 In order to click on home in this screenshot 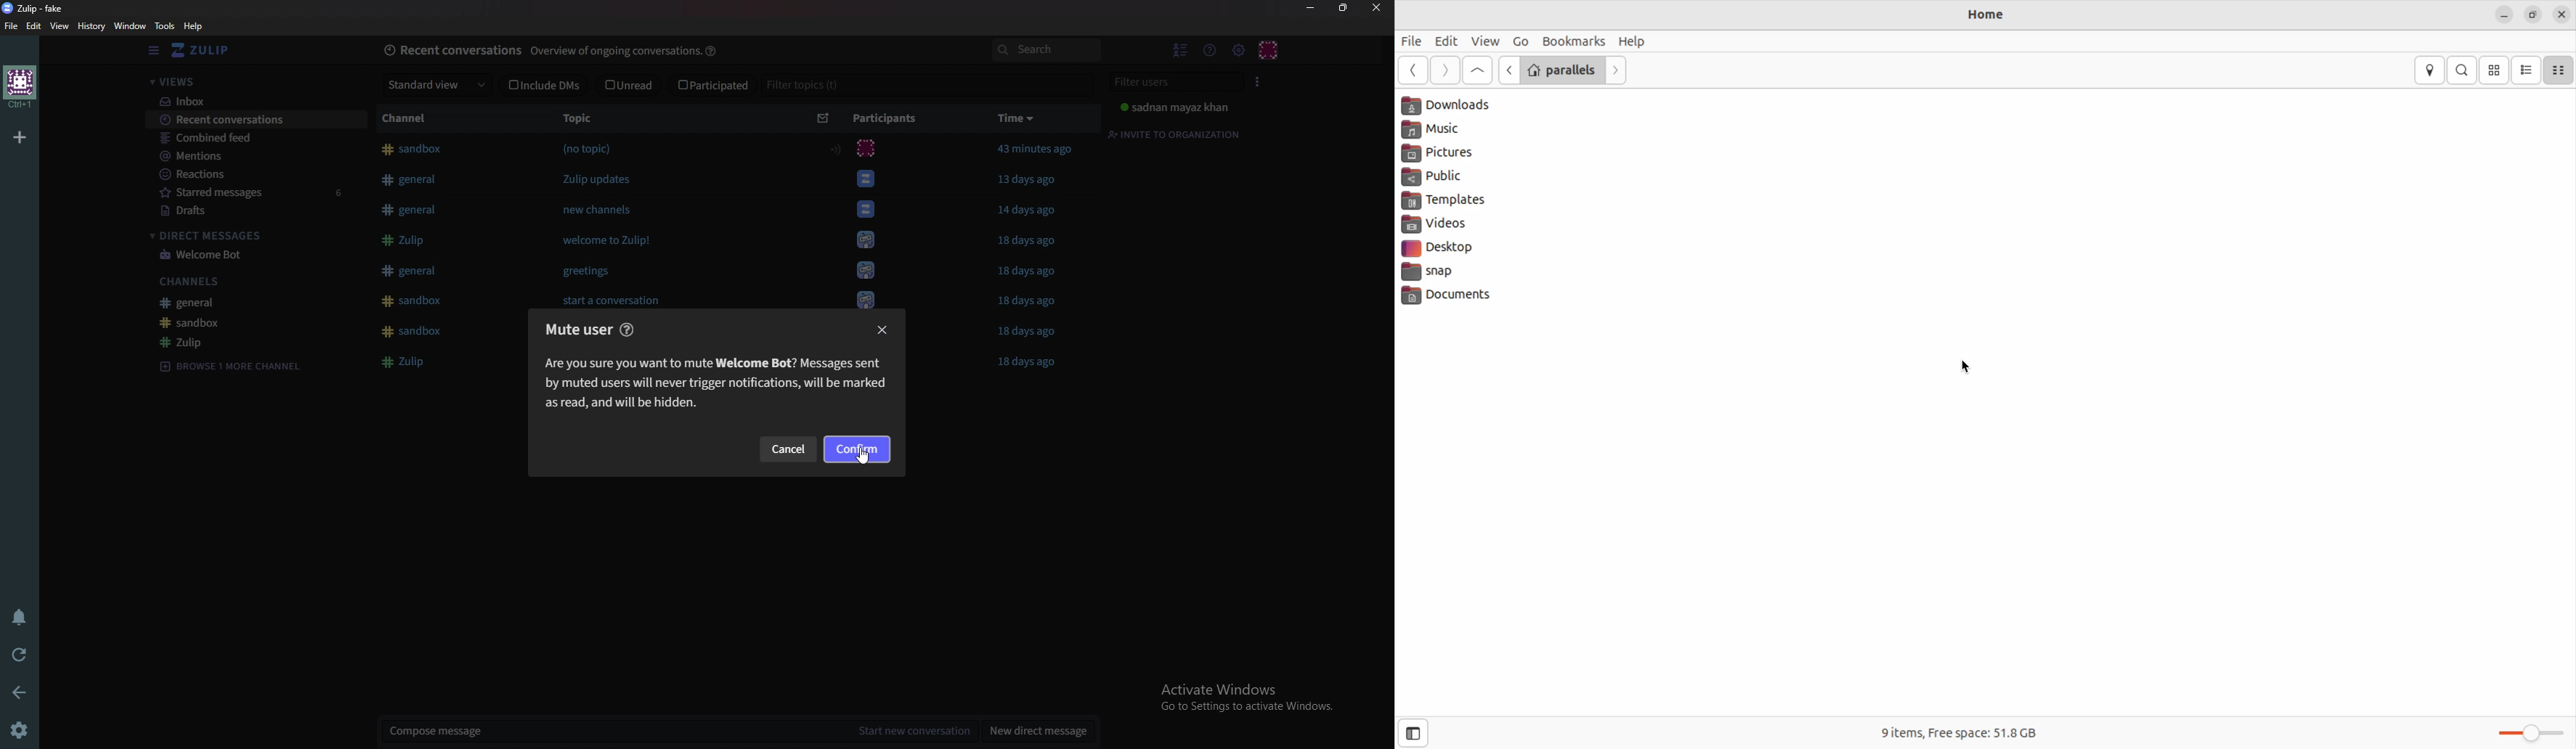, I will do `click(20, 88)`.